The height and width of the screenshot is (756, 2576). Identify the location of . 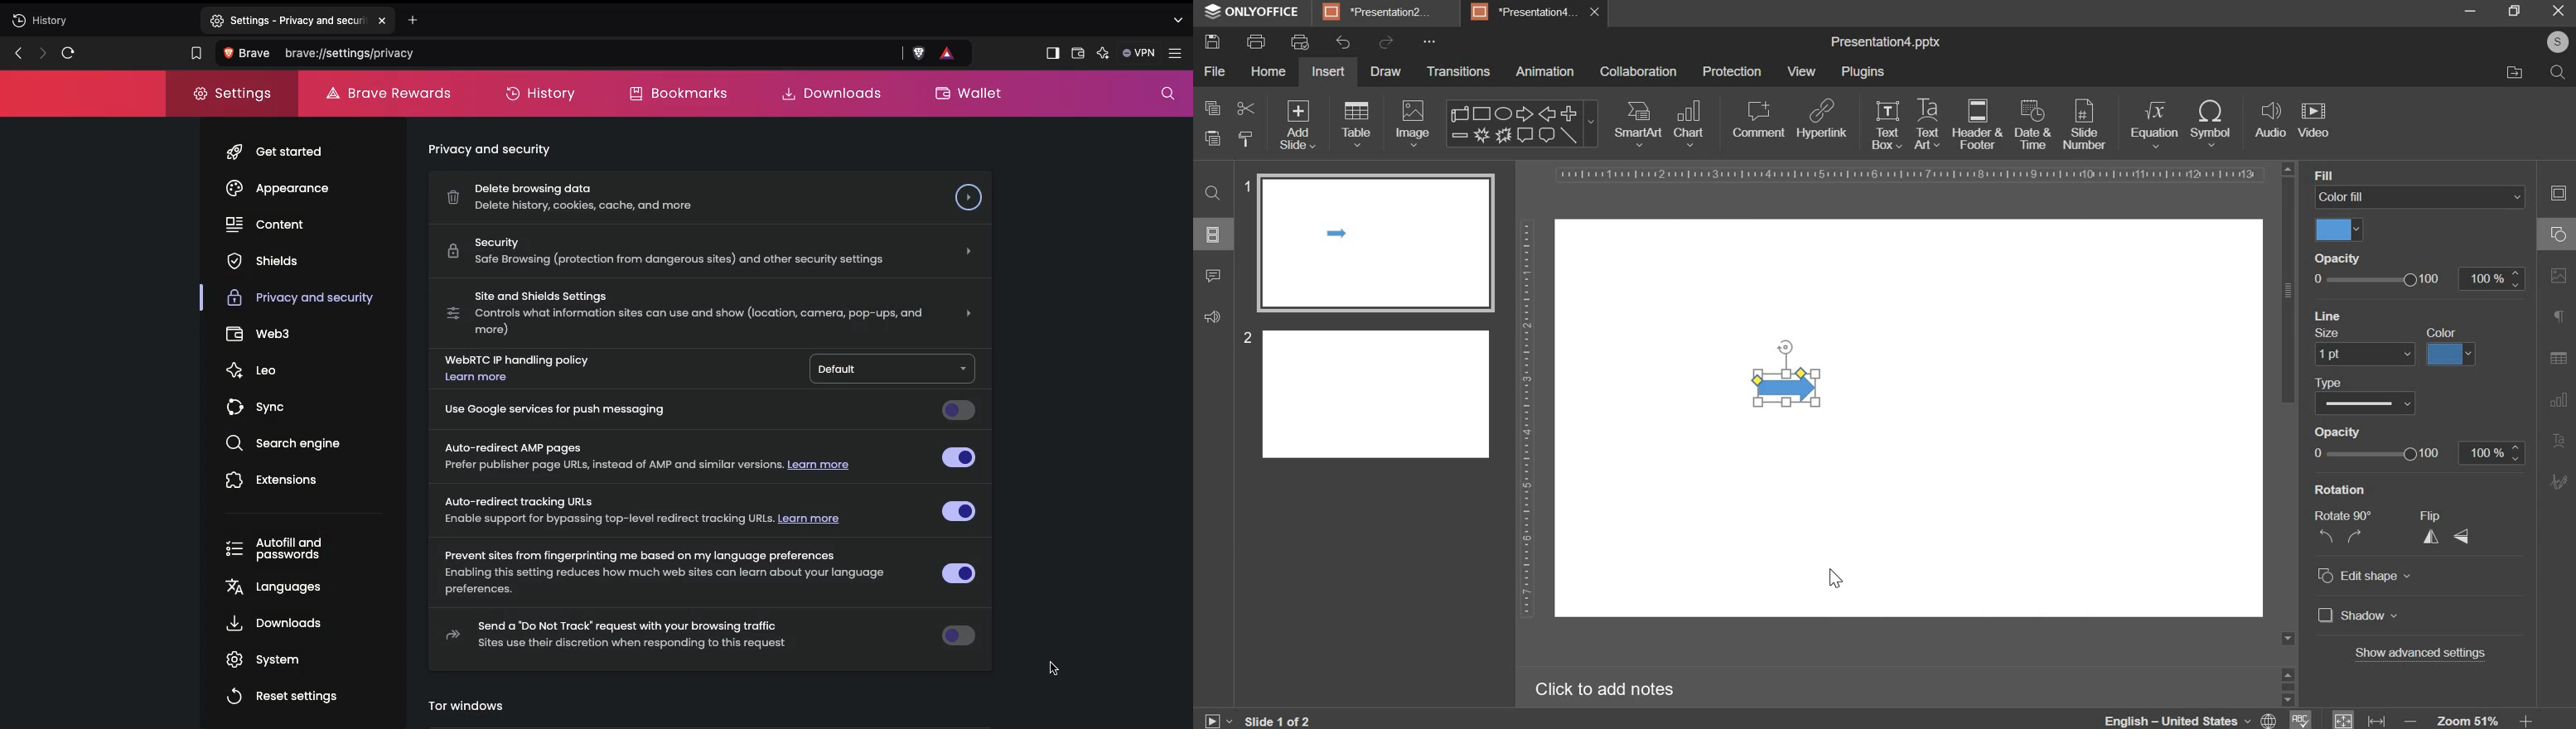
(2374, 315).